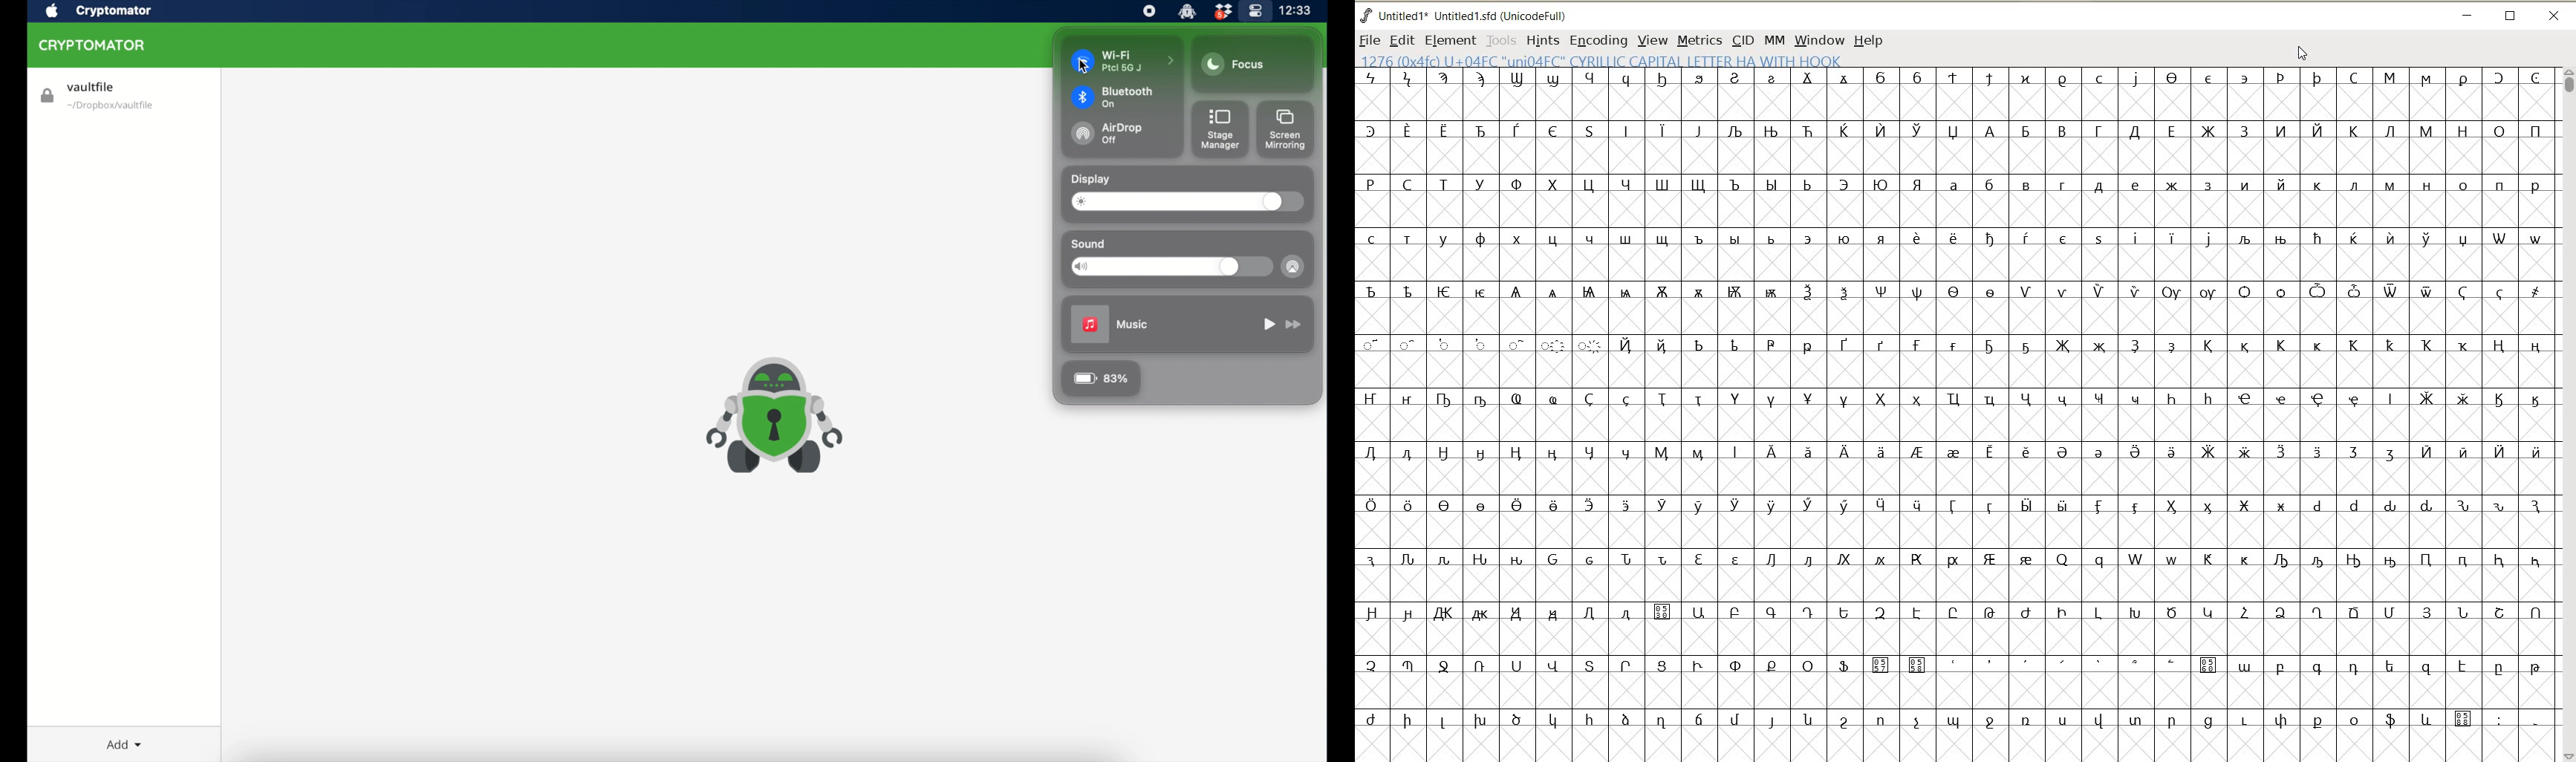 The width and height of the screenshot is (2576, 784). I want to click on control center, so click(1254, 11).